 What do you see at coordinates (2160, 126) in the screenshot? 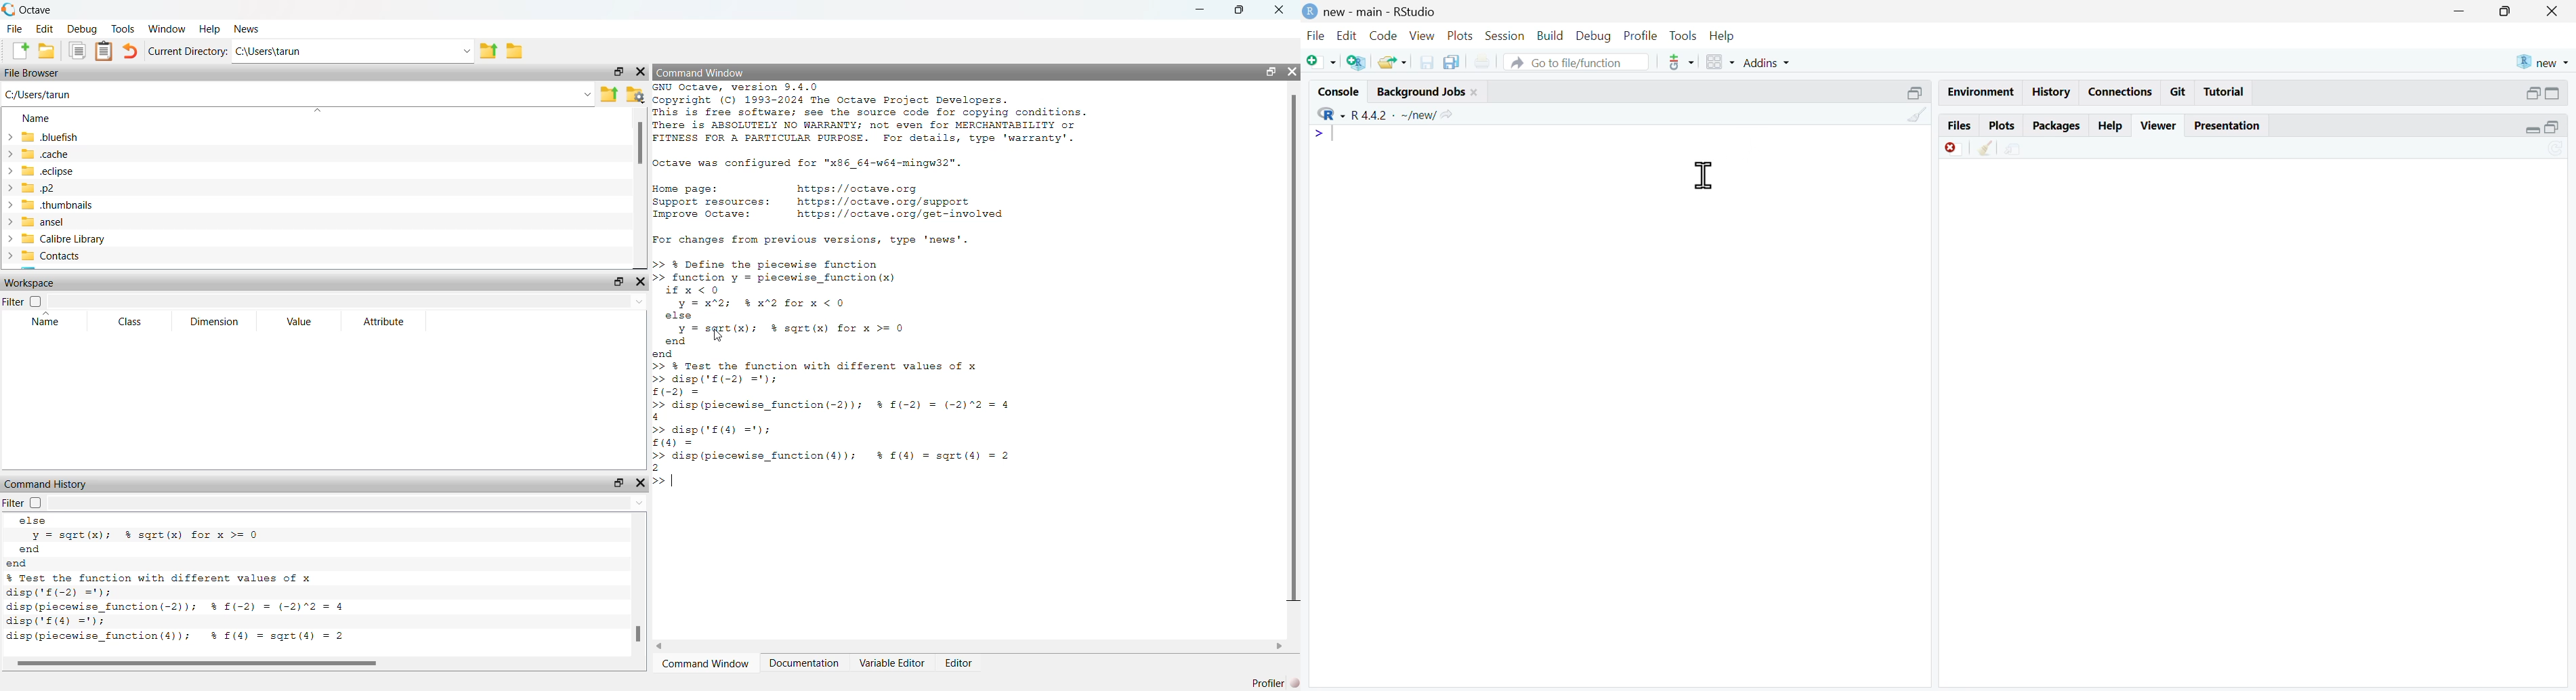
I see `viewer` at bounding box center [2160, 126].